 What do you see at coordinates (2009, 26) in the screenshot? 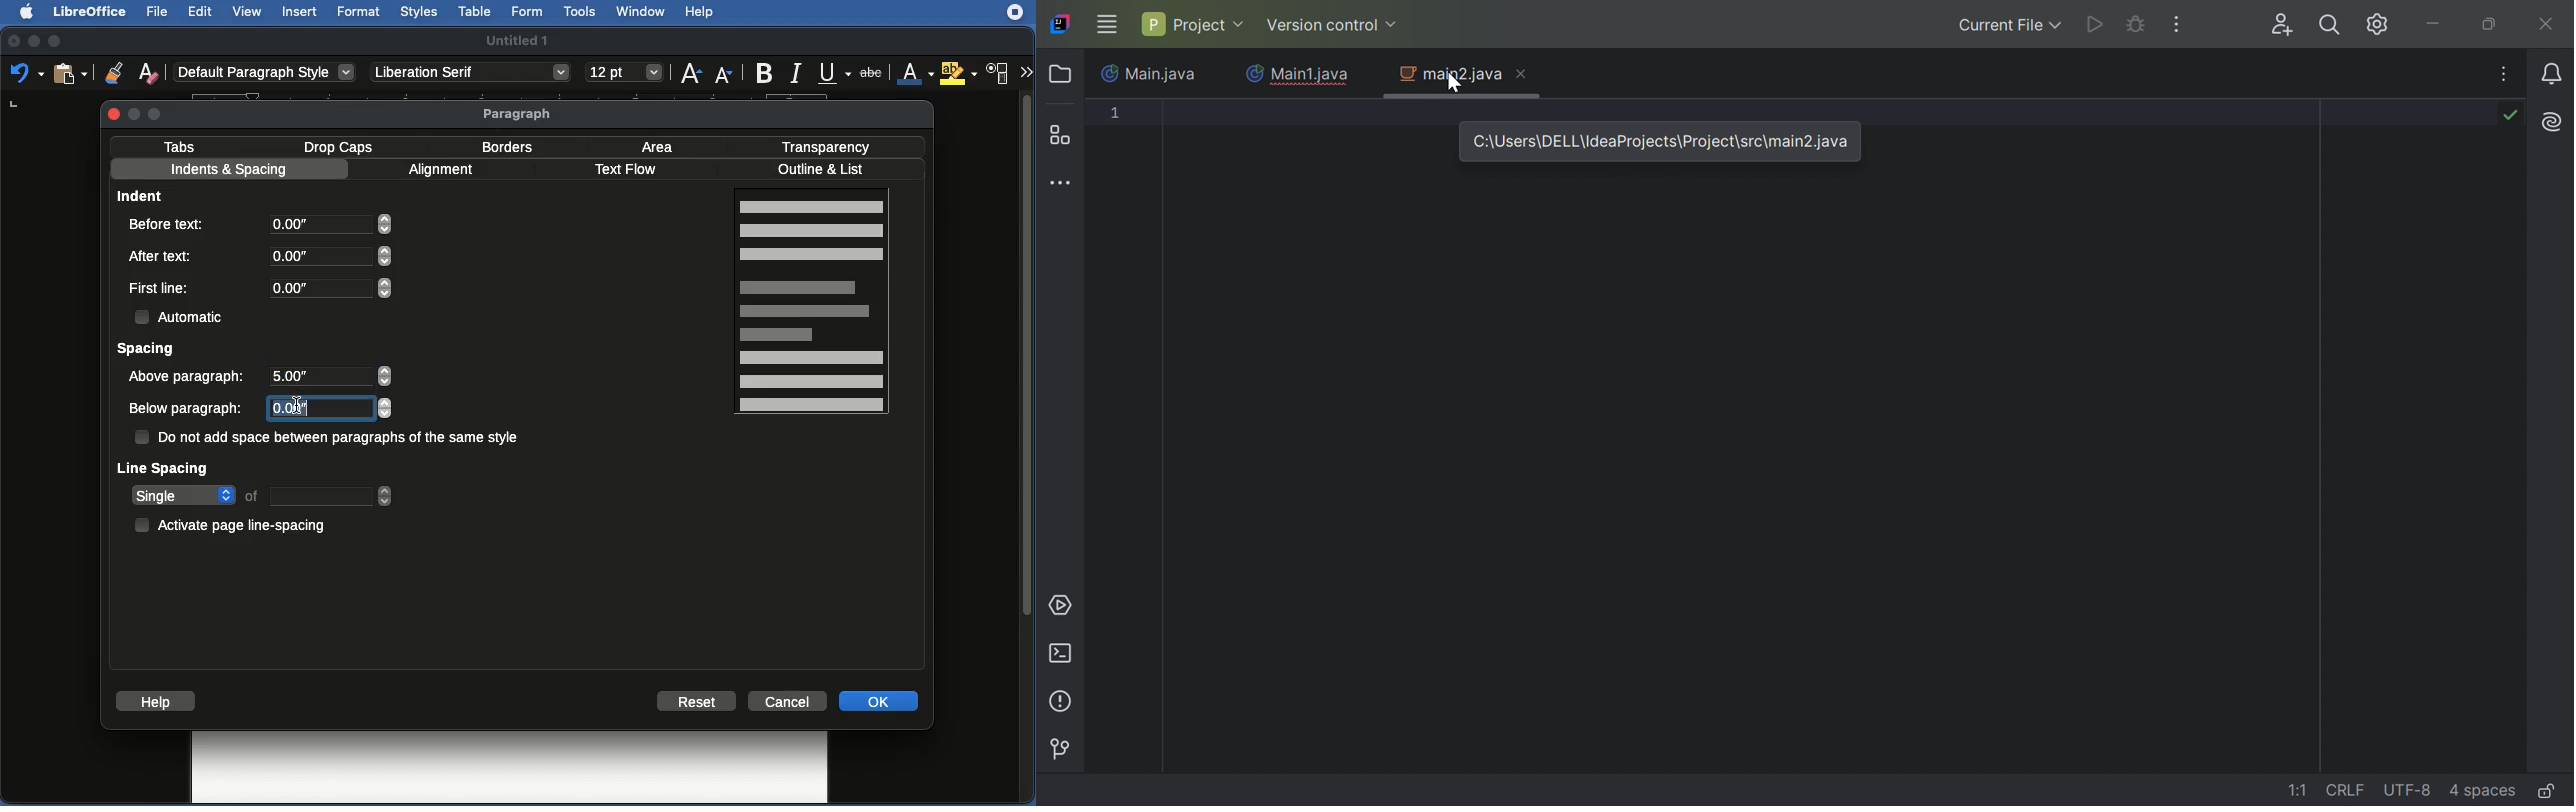
I see `Current File` at bounding box center [2009, 26].